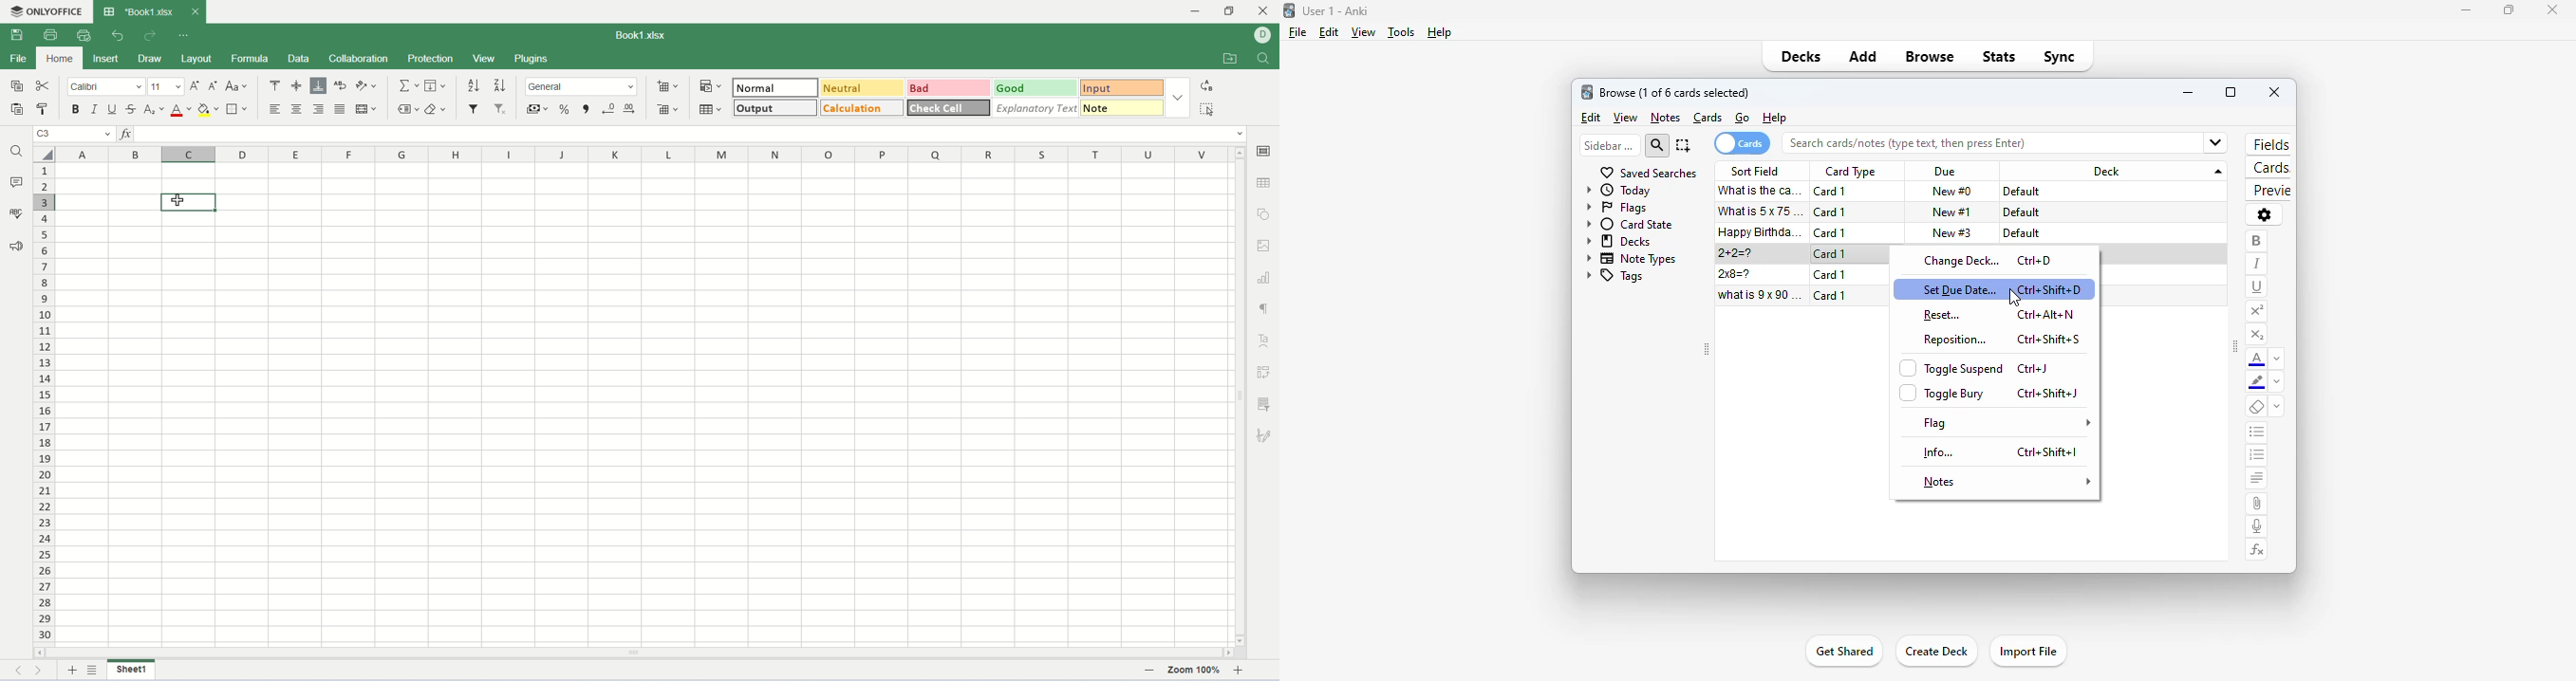 The image size is (2576, 700). Describe the element at coordinates (1197, 671) in the screenshot. I see `zoom percent` at that location.